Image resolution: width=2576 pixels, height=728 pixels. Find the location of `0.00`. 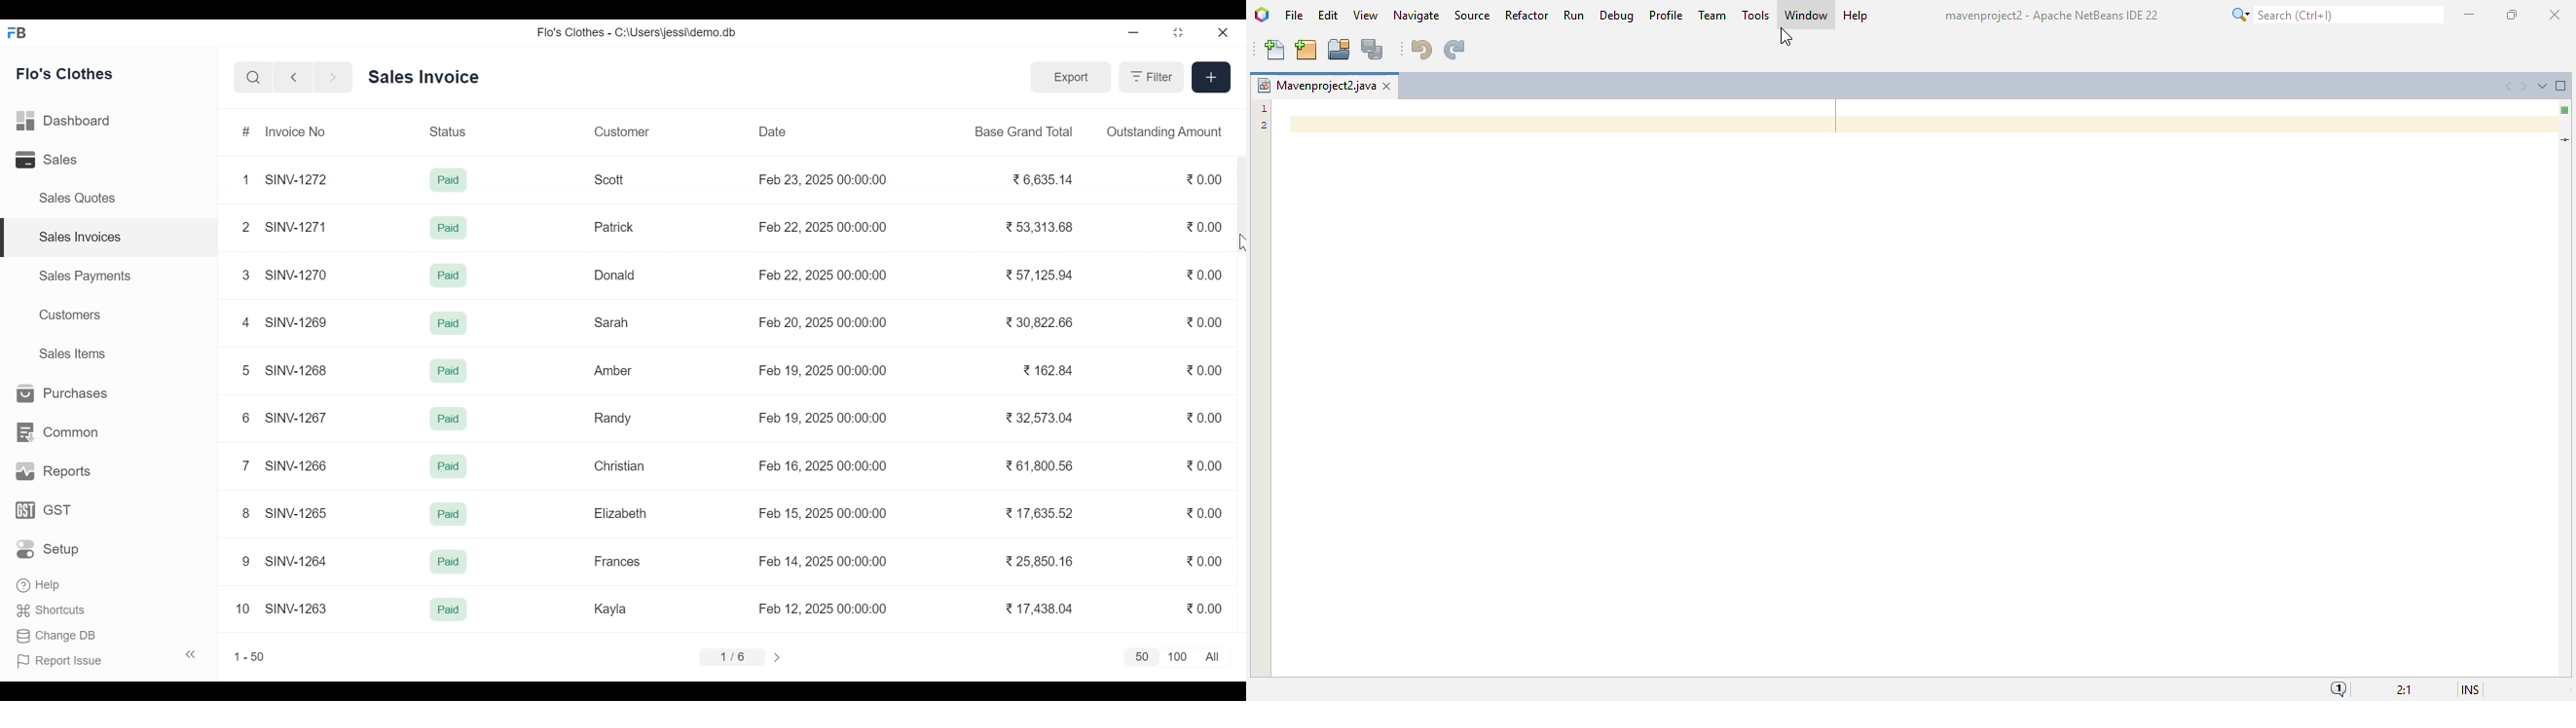

0.00 is located at coordinates (1203, 511).